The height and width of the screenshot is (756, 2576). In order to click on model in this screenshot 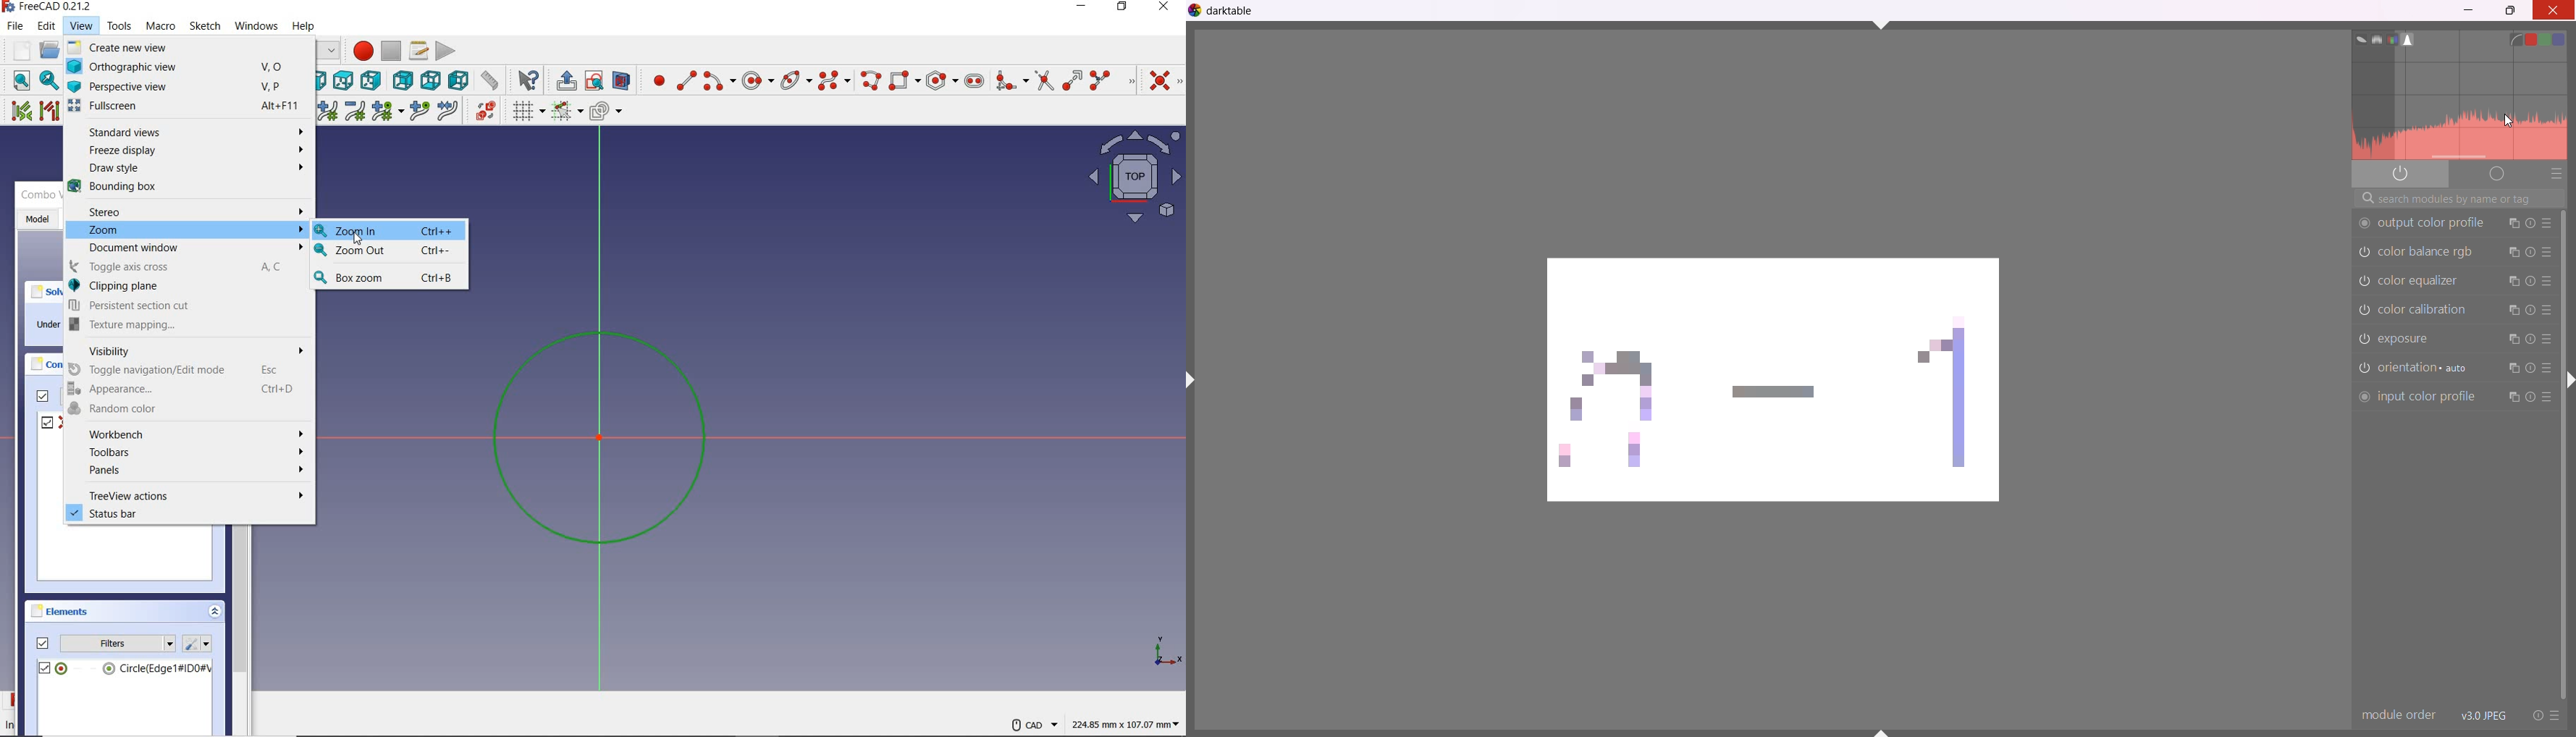, I will do `click(37, 220)`.